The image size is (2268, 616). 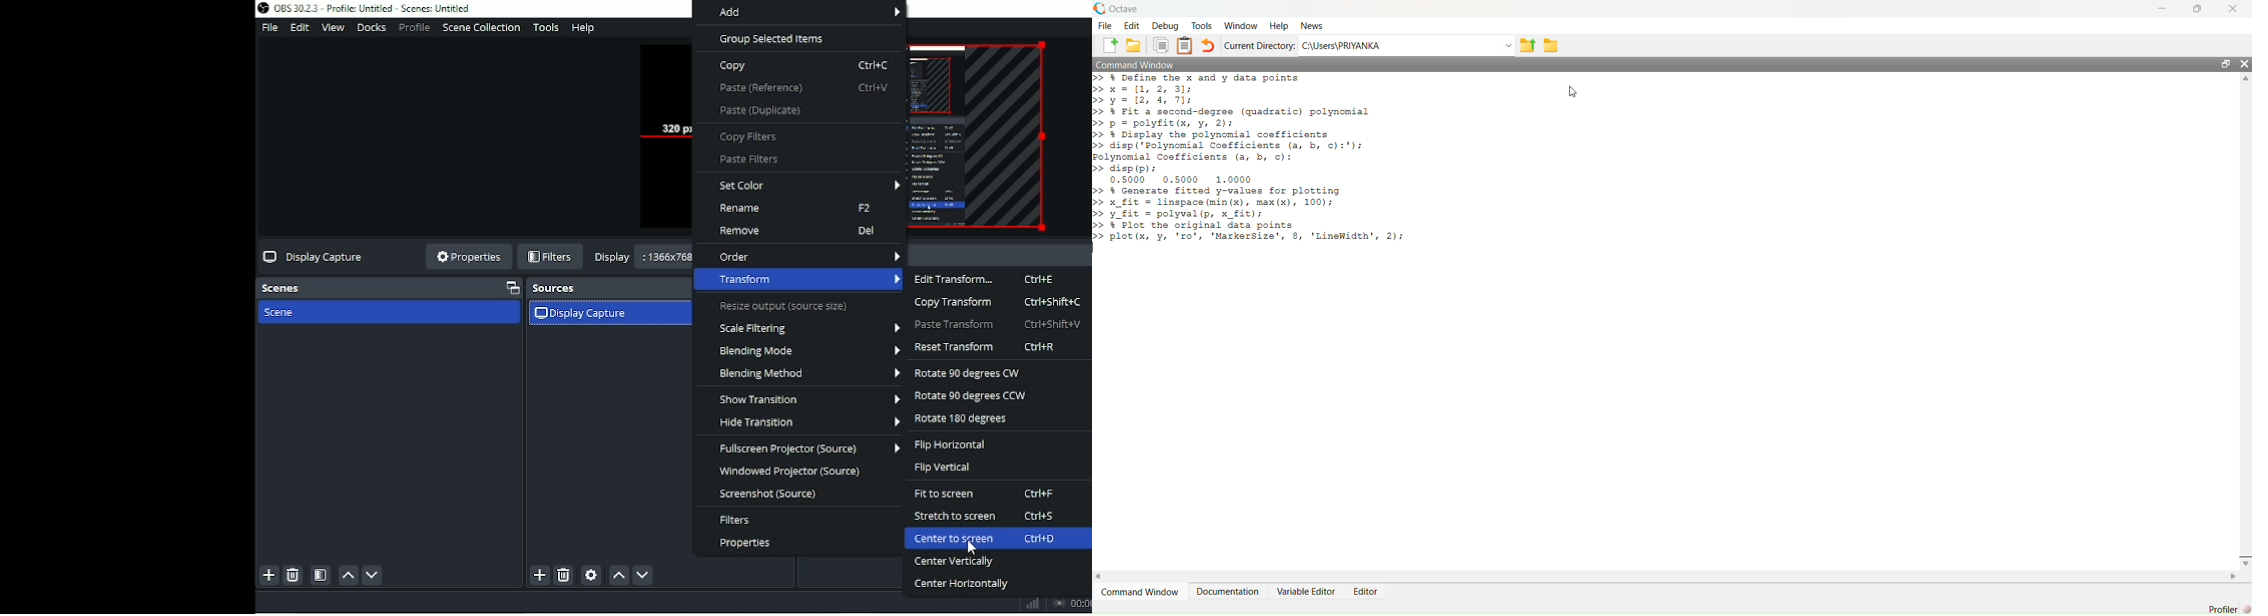 I want to click on Stop recording, so click(x=1070, y=602).